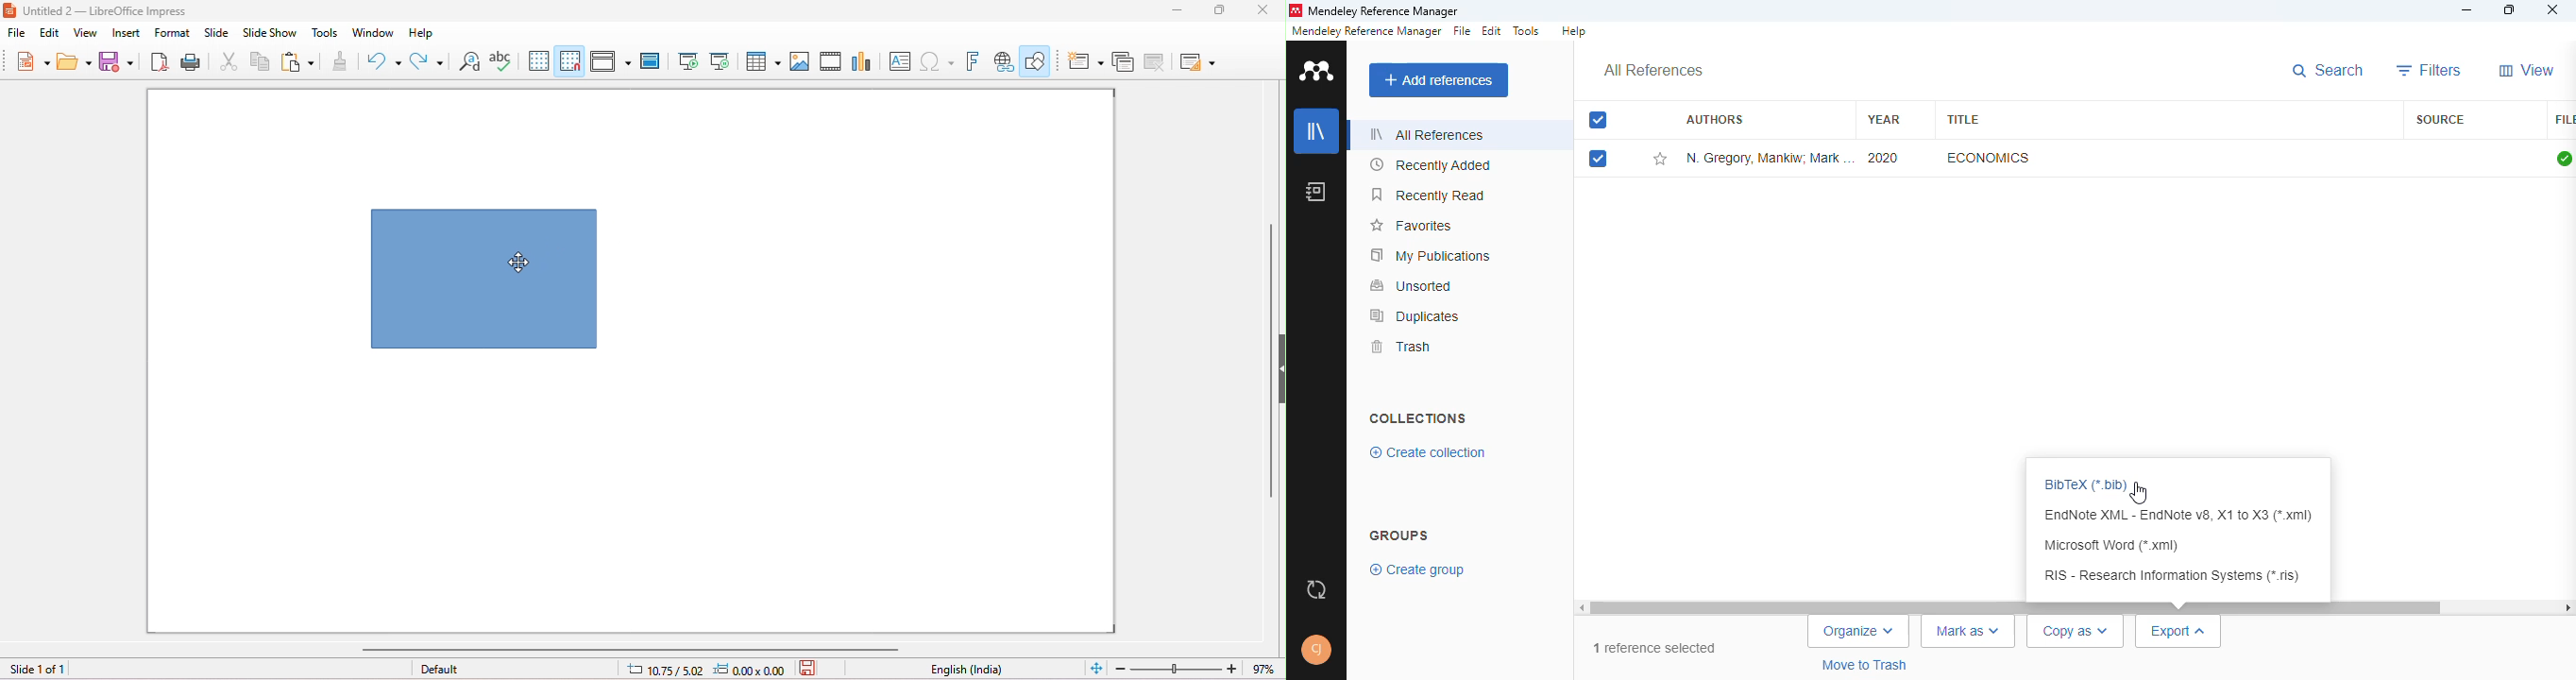 Image resolution: width=2576 pixels, height=700 pixels. Describe the element at coordinates (49, 34) in the screenshot. I see `edit` at that location.